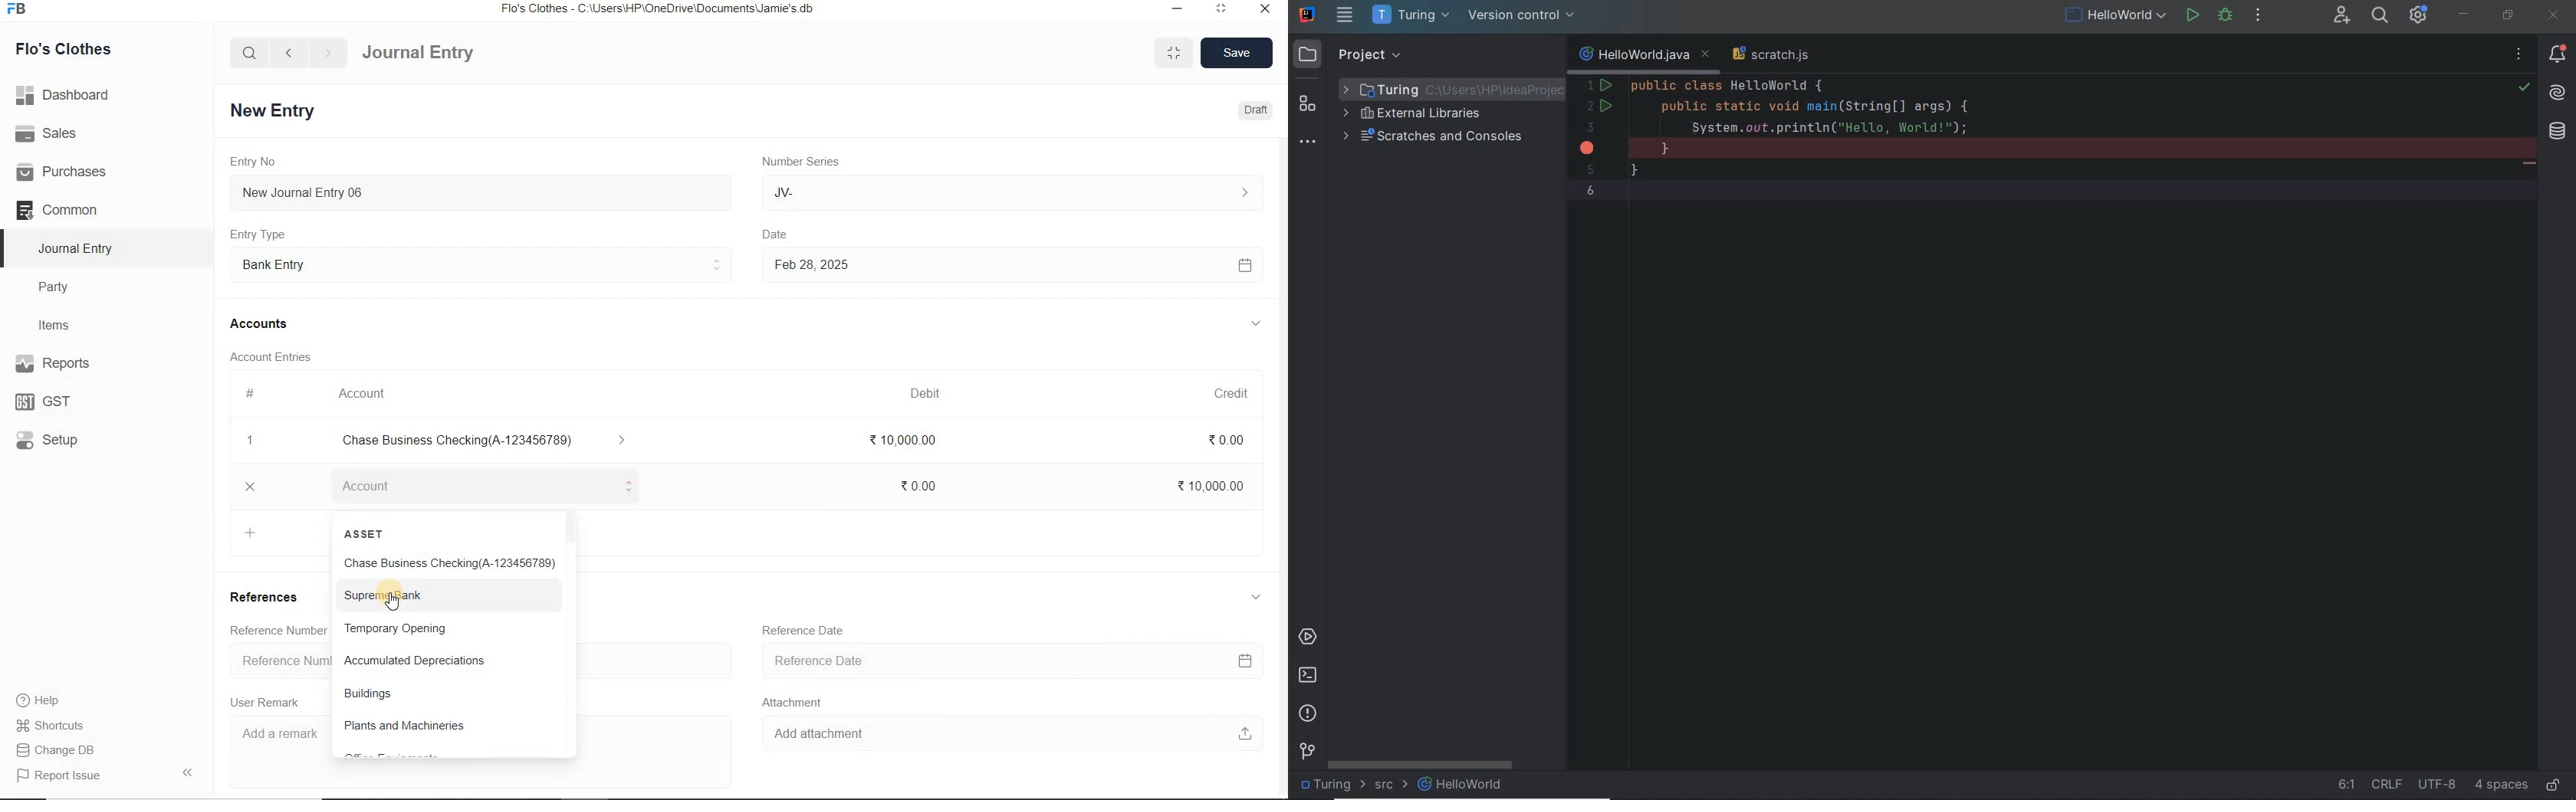  Describe the element at coordinates (277, 356) in the screenshot. I see `Account Entries` at that location.